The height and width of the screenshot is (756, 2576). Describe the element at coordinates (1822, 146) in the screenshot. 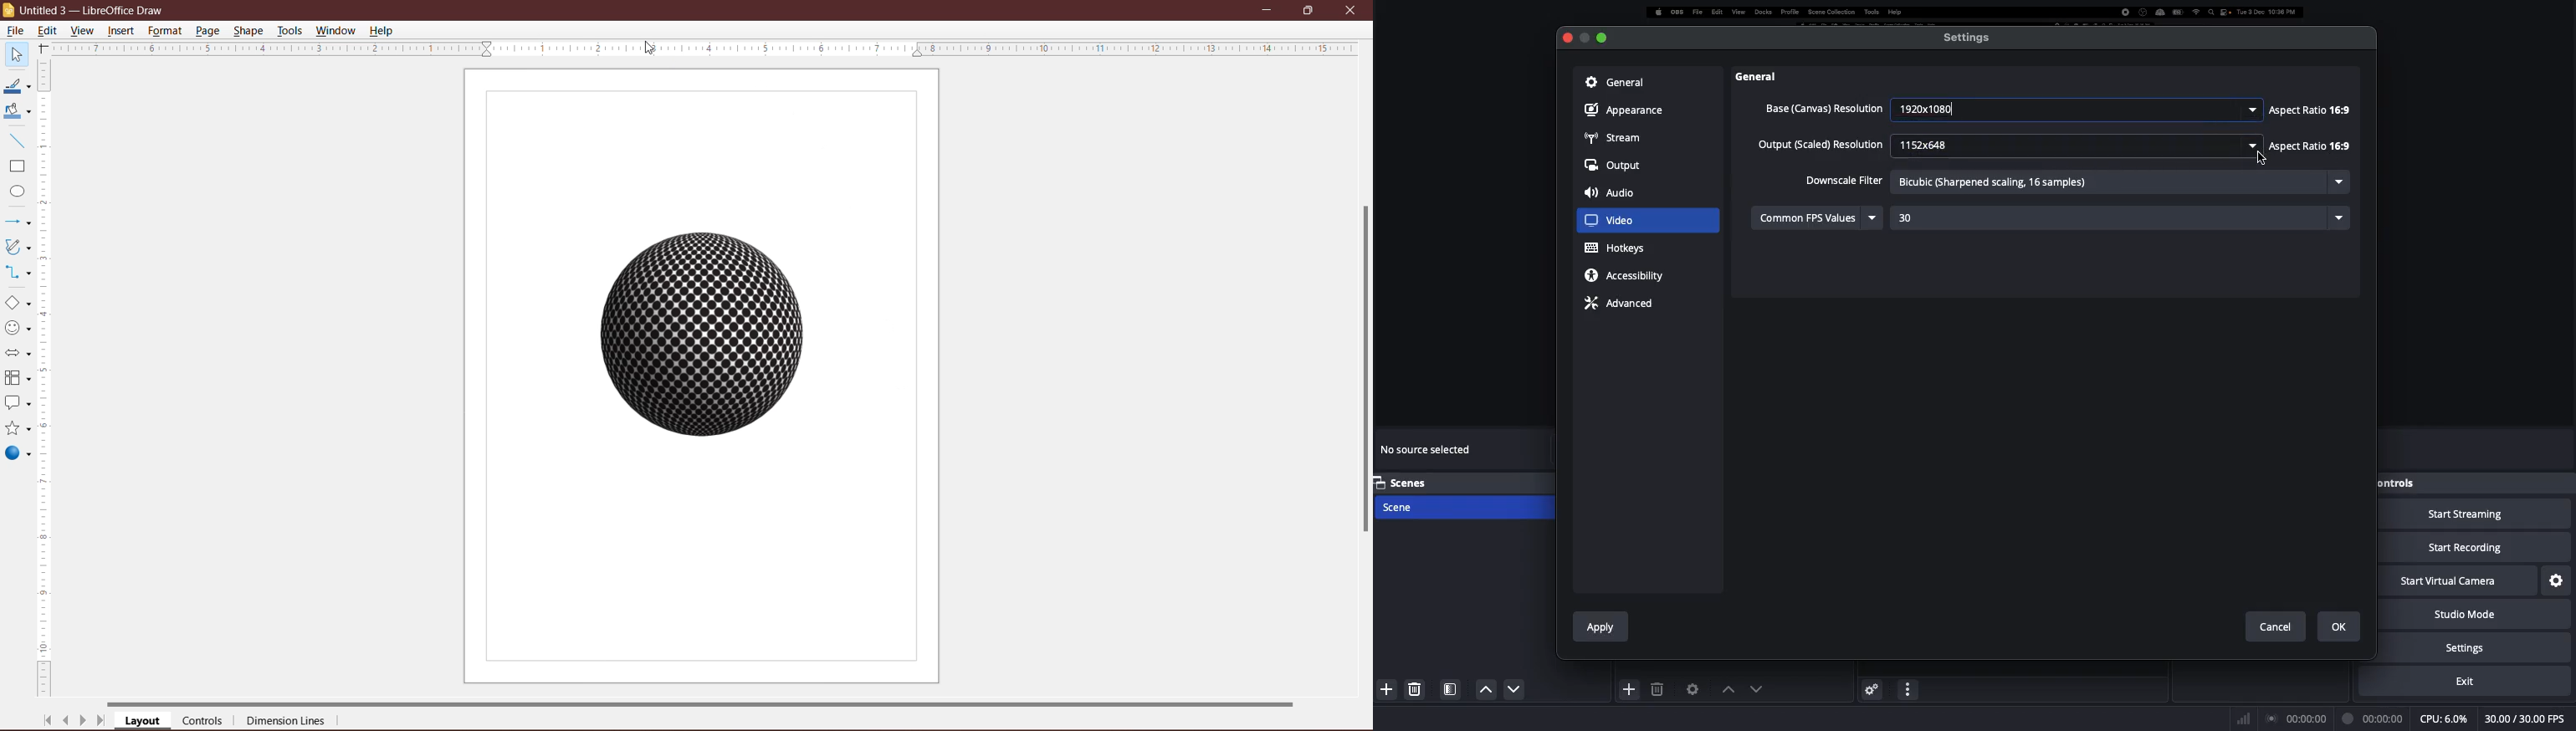

I see `Output resolution ` at that location.